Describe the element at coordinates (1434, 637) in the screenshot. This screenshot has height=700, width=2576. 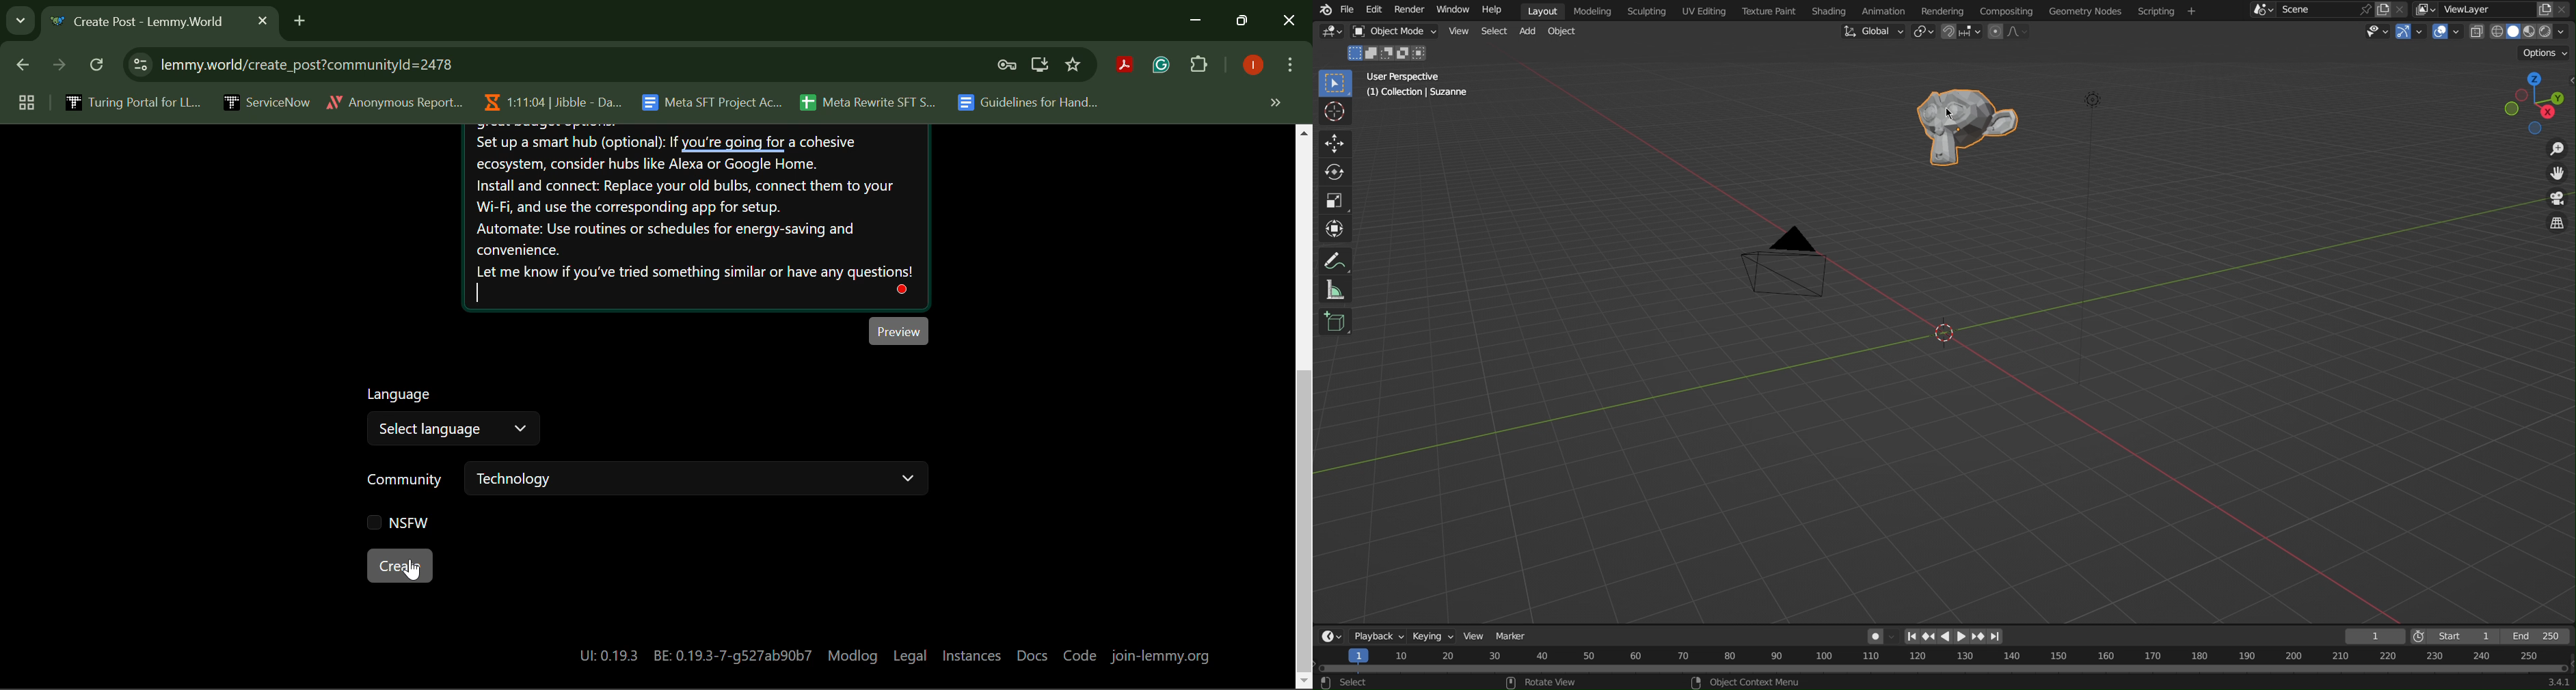
I see `Keying` at that location.